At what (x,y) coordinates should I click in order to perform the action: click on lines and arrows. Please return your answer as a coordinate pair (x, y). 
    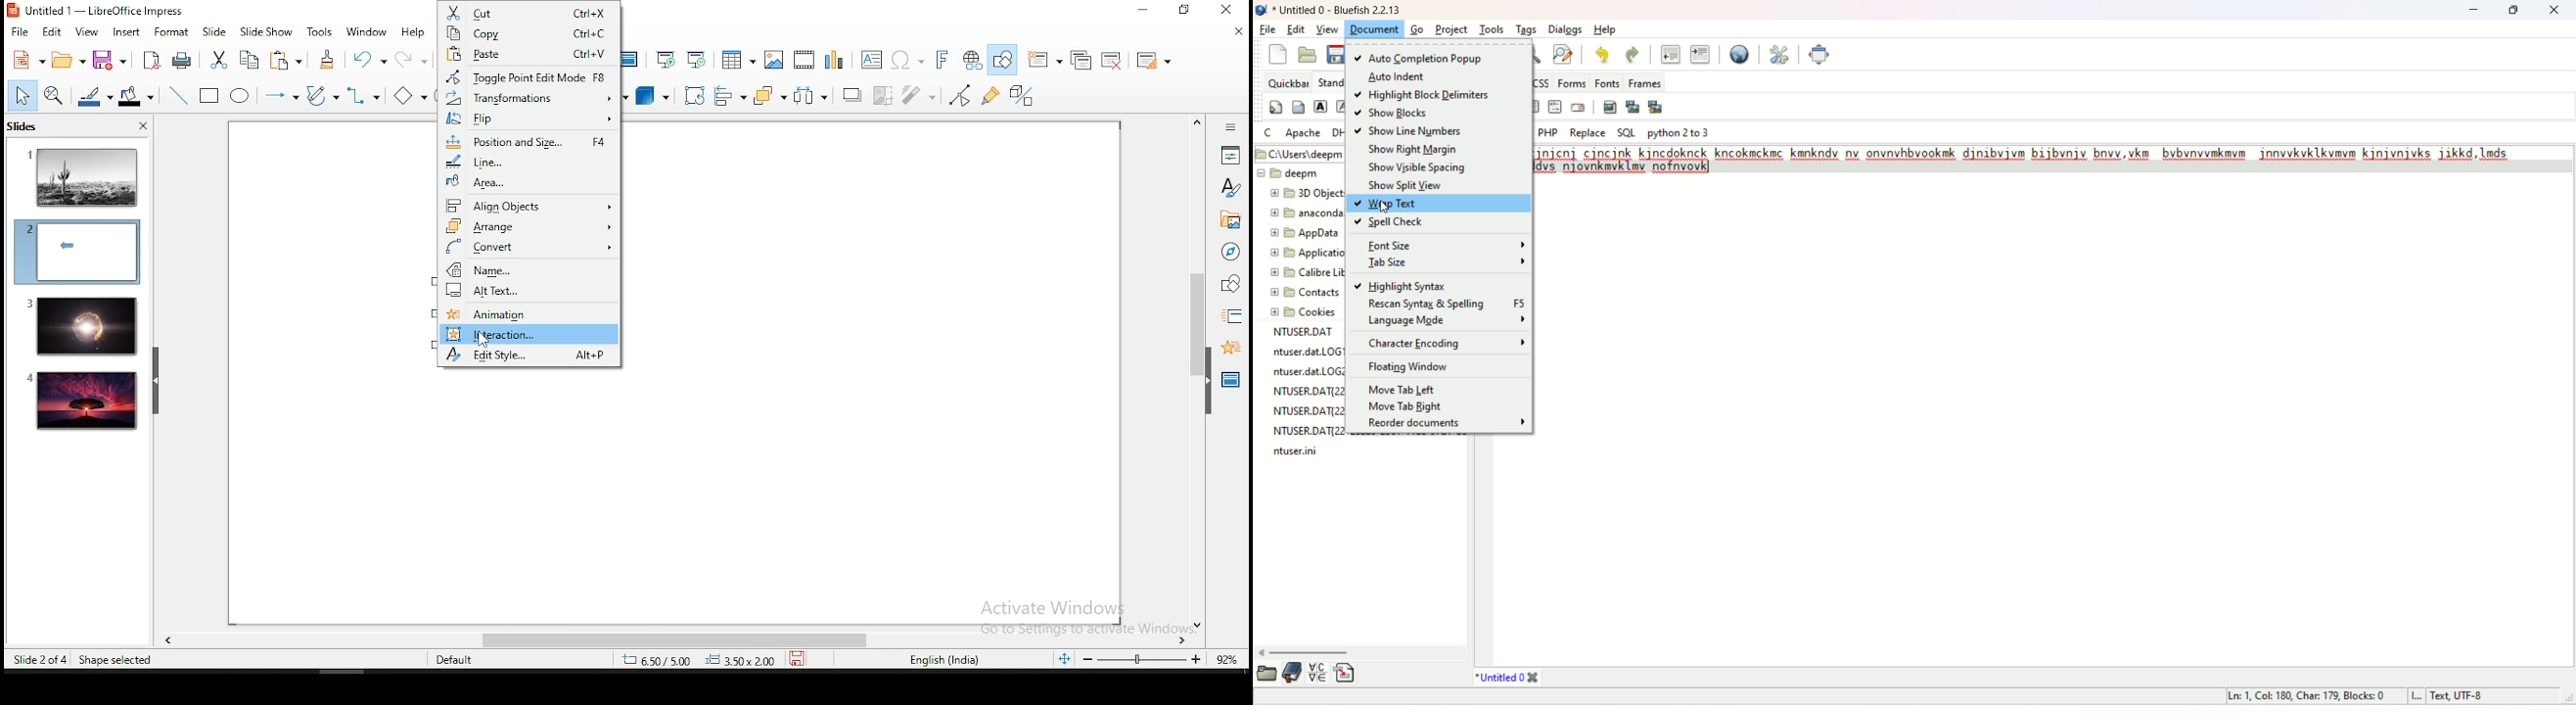
    Looking at the image, I should click on (281, 96).